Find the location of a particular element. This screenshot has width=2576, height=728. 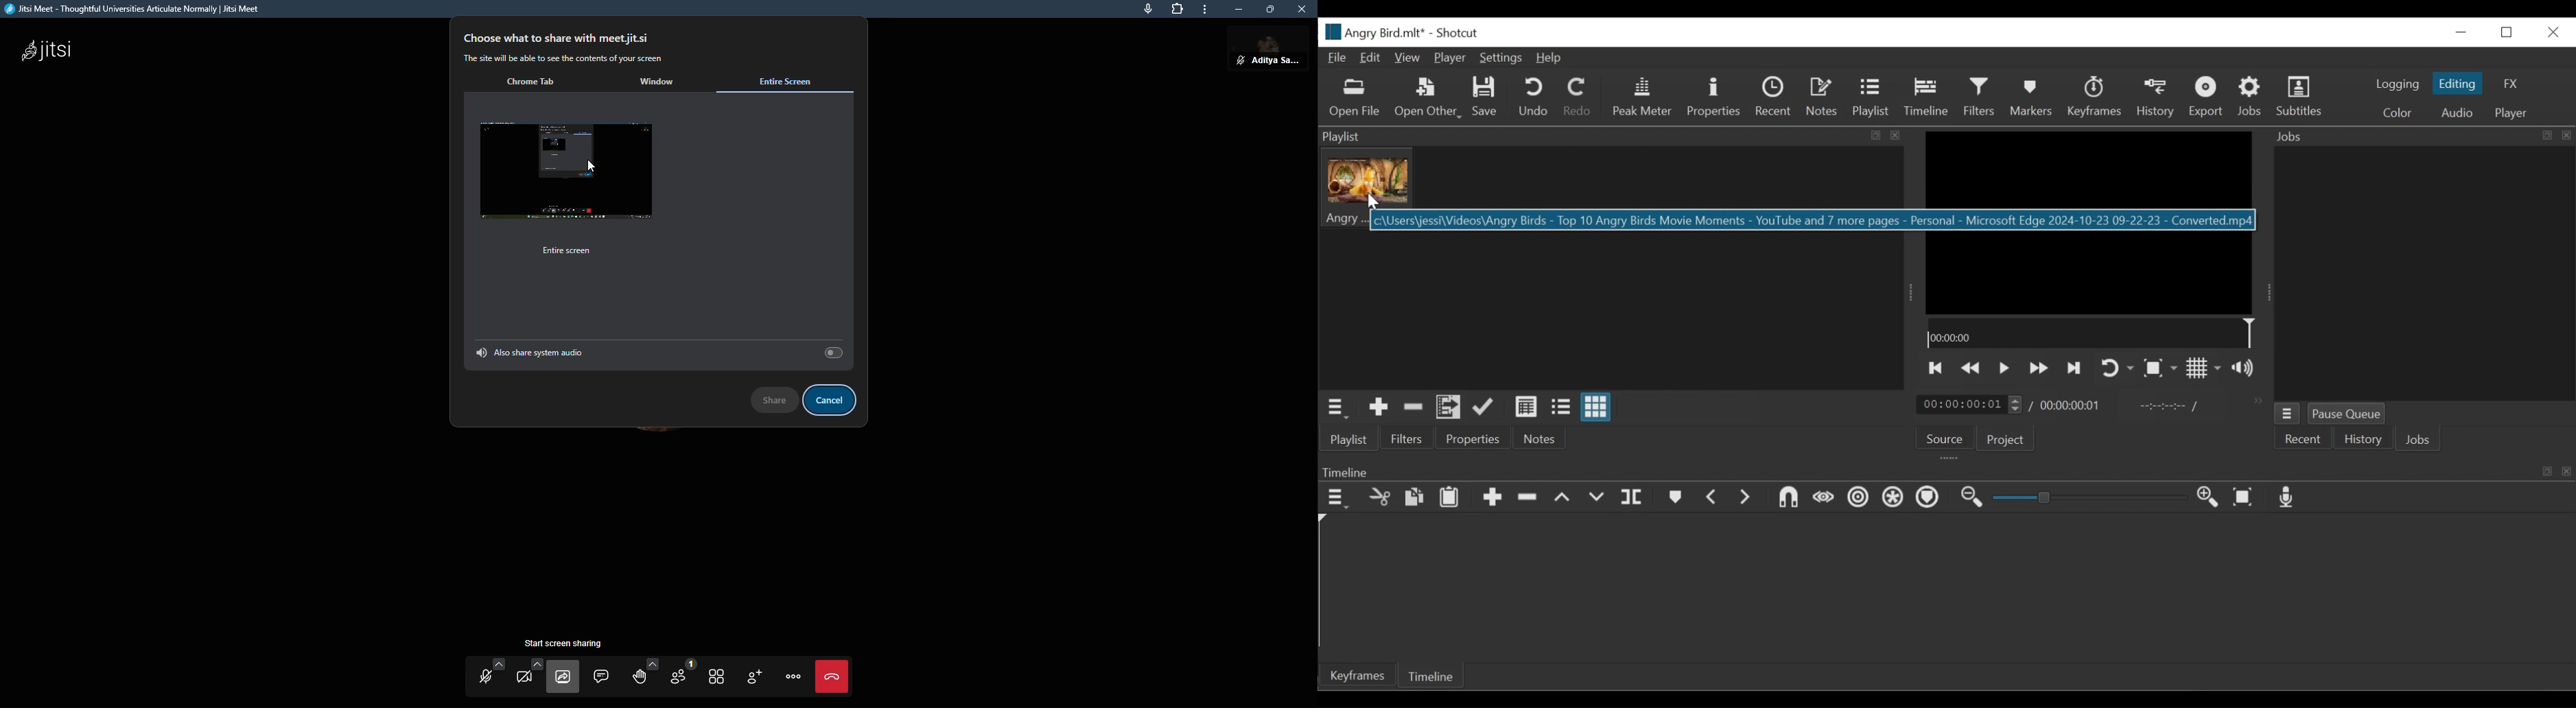

start mic is located at coordinates (487, 678).